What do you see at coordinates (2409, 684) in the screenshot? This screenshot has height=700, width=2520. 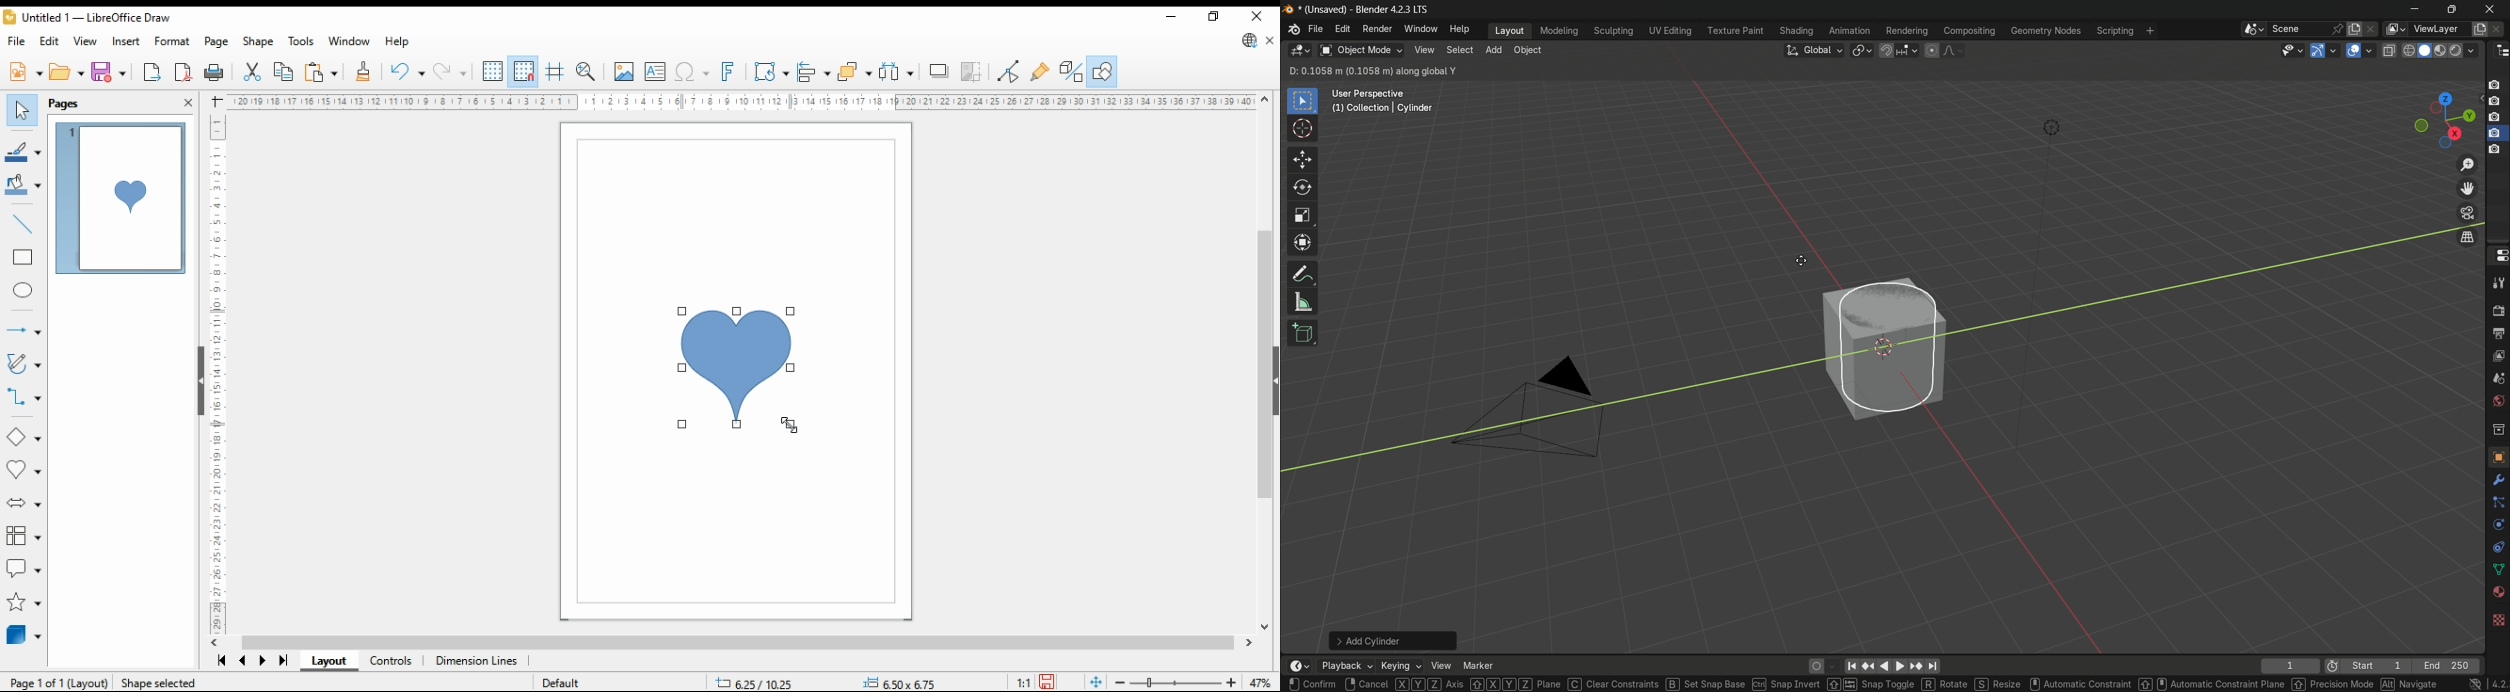 I see `navigation` at bounding box center [2409, 684].